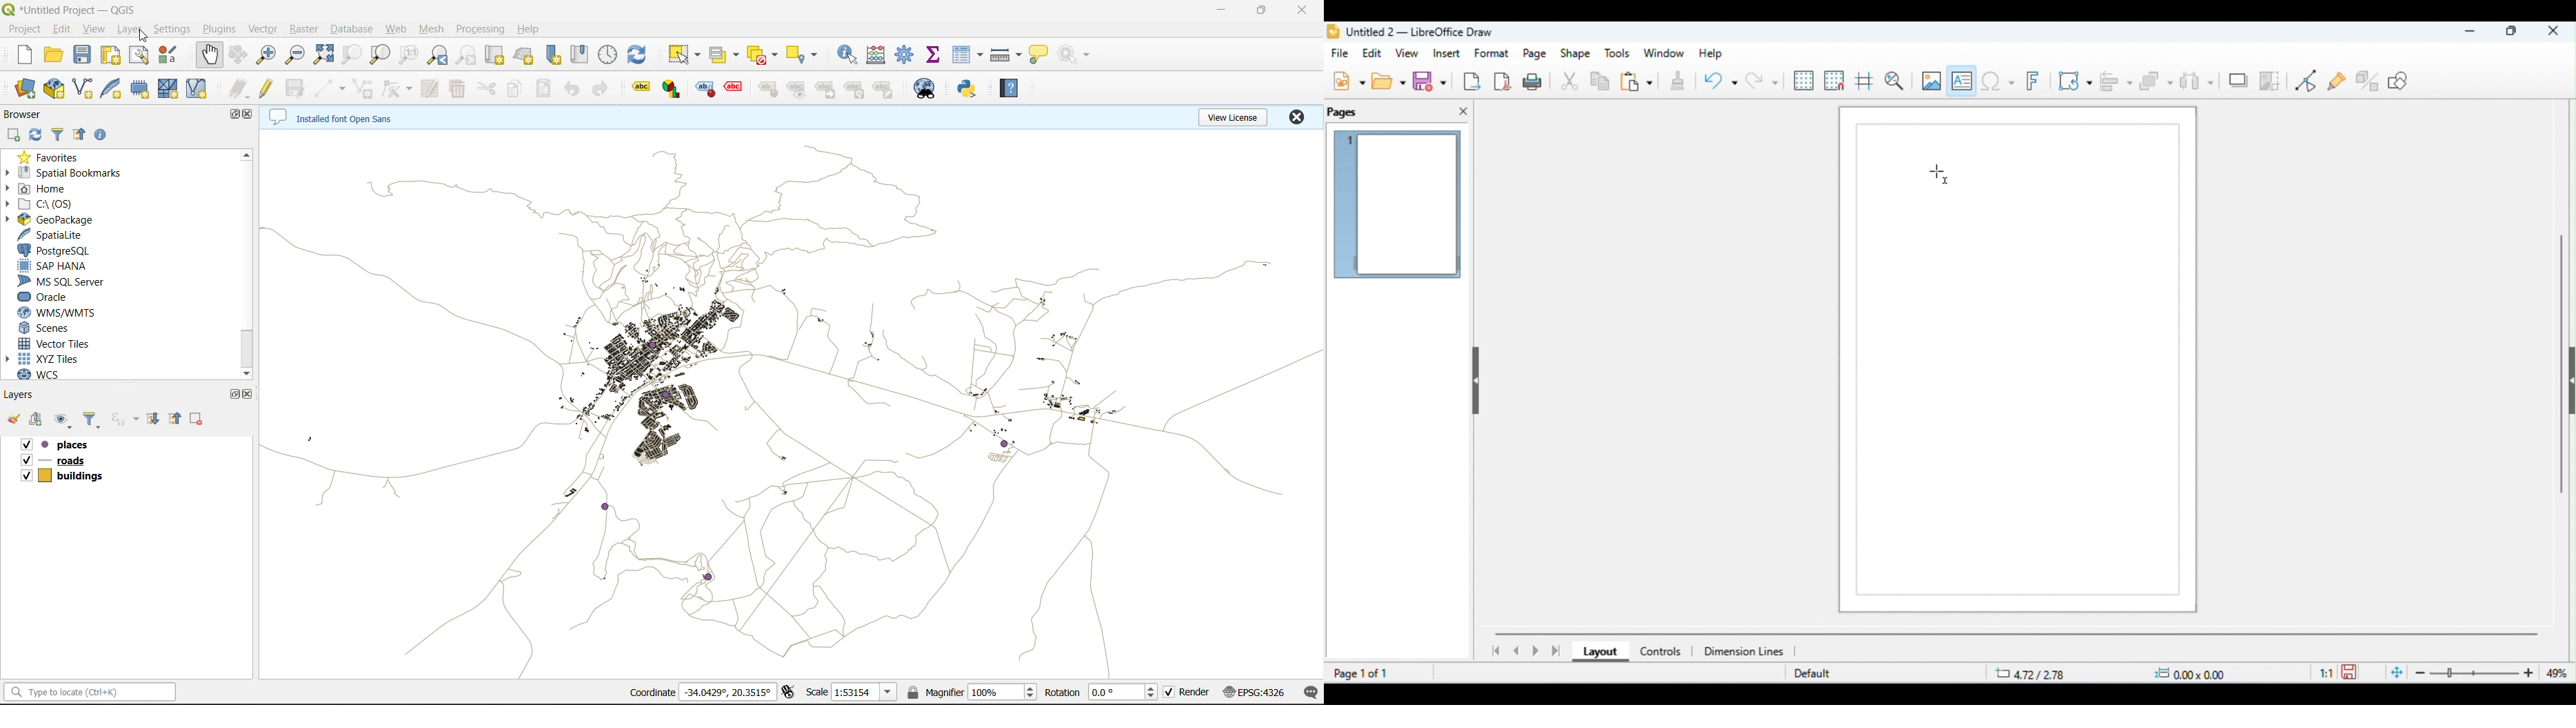 This screenshot has height=728, width=2576. I want to click on previous page, so click(1517, 651).